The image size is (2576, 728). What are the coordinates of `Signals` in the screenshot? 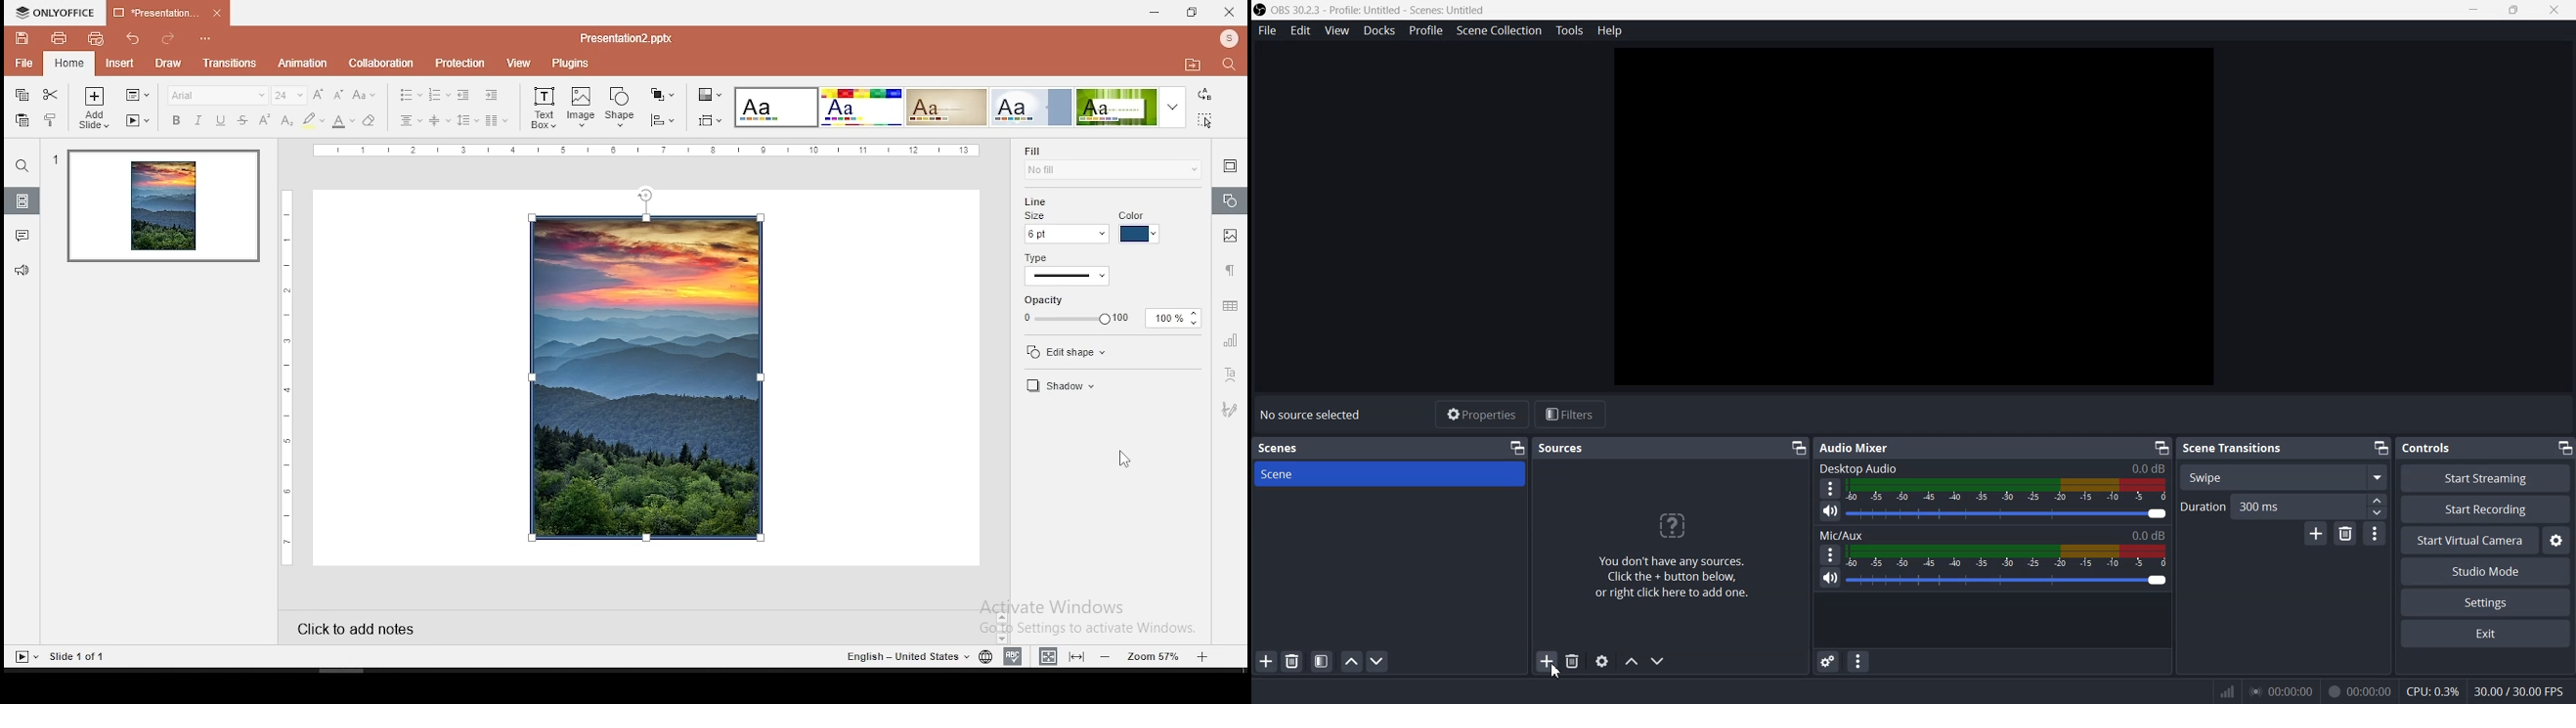 It's located at (2222, 692).